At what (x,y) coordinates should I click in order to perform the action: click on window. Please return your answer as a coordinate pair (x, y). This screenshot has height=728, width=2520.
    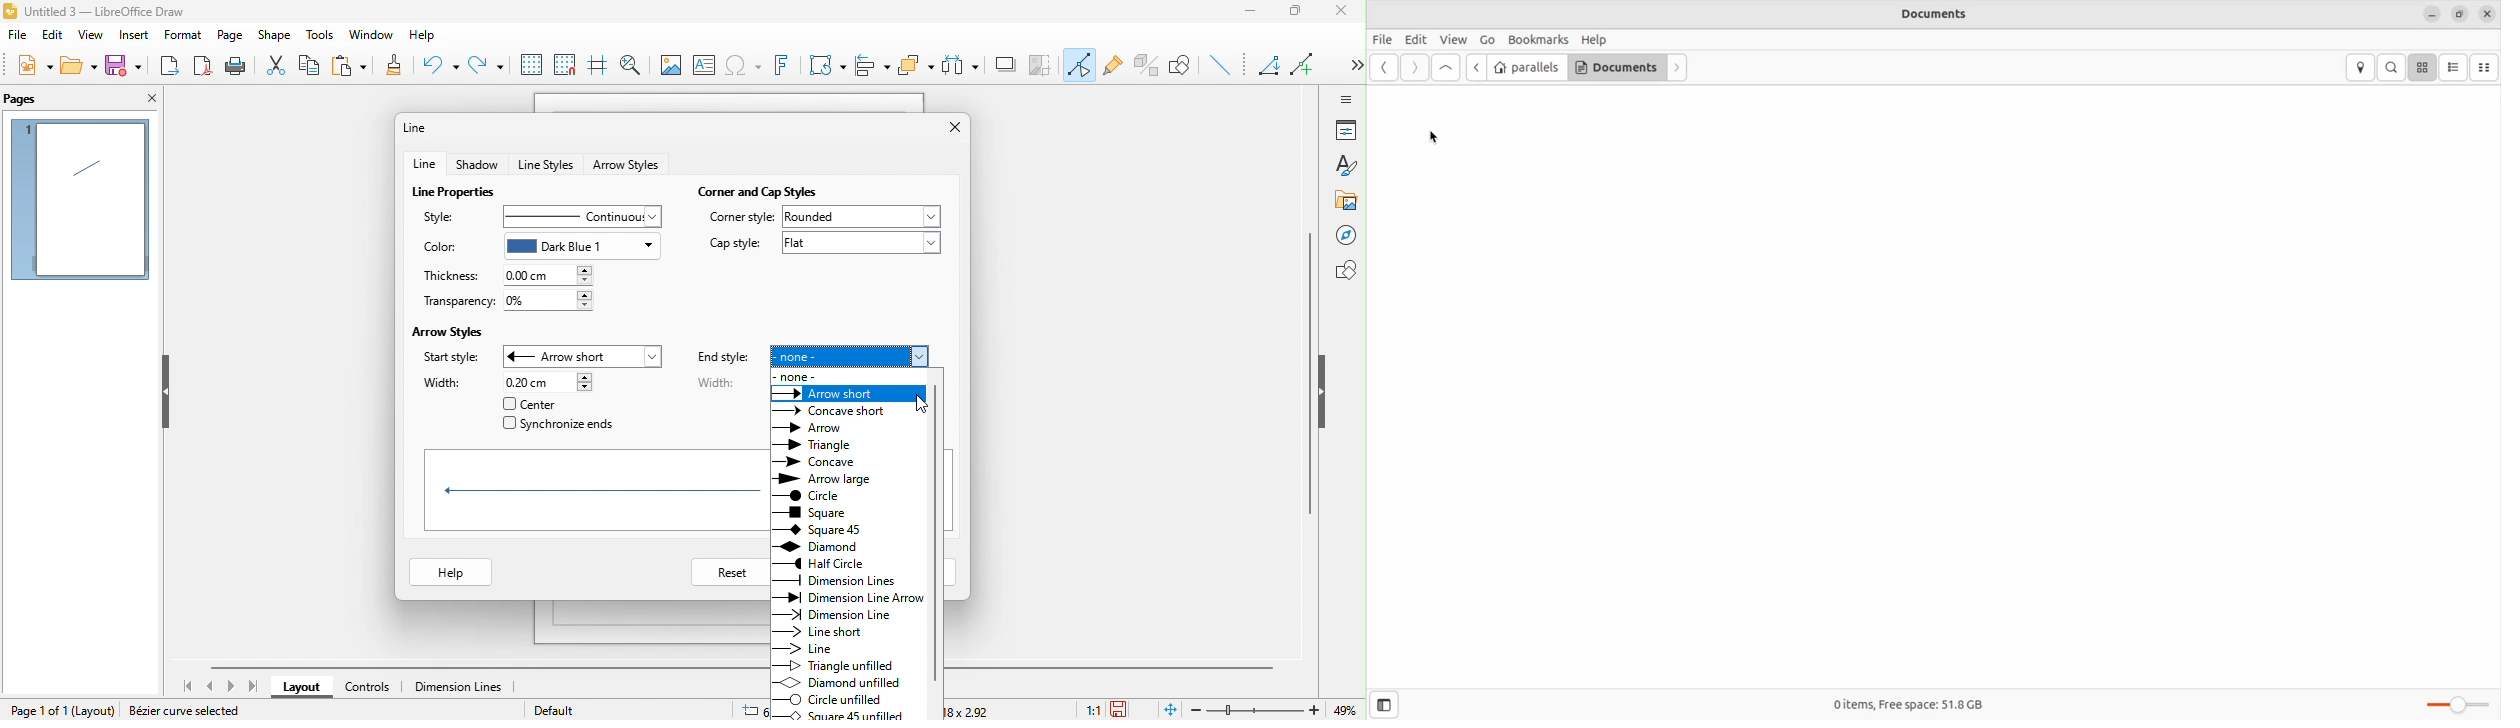
    Looking at the image, I should click on (368, 36).